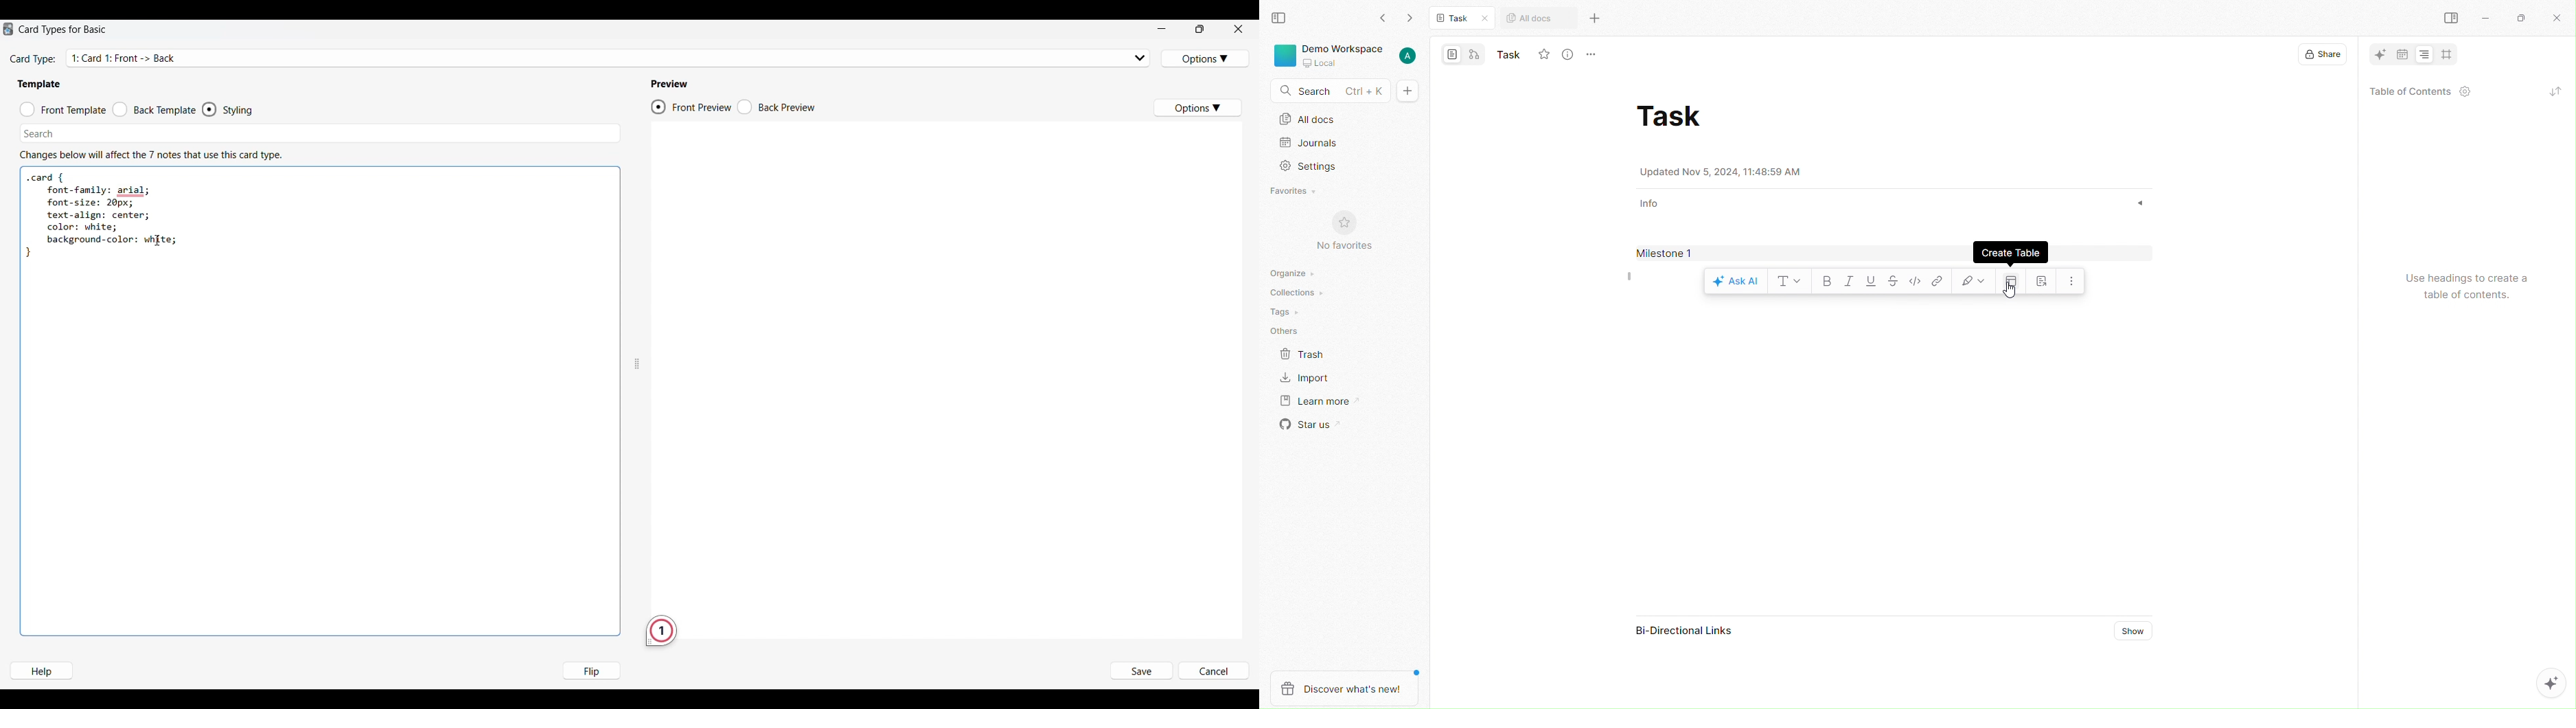  Describe the element at coordinates (777, 107) in the screenshot. I see `Preview back of card` at that location.